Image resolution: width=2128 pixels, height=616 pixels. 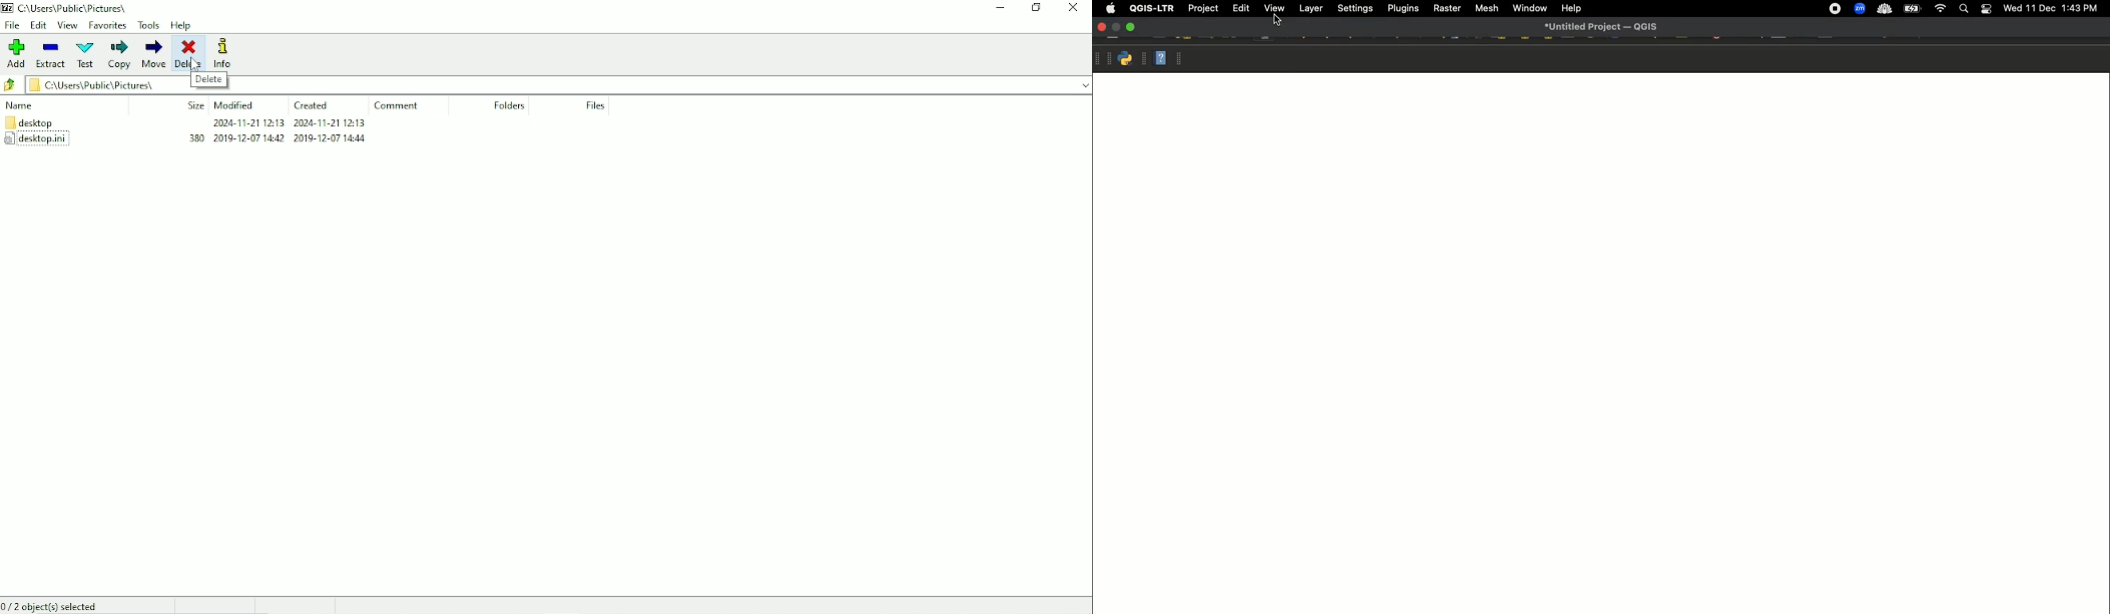 What do you see at coordinates (1572, 8) in the screenshot?
I see `Help` at bounding box center [1572, 8].